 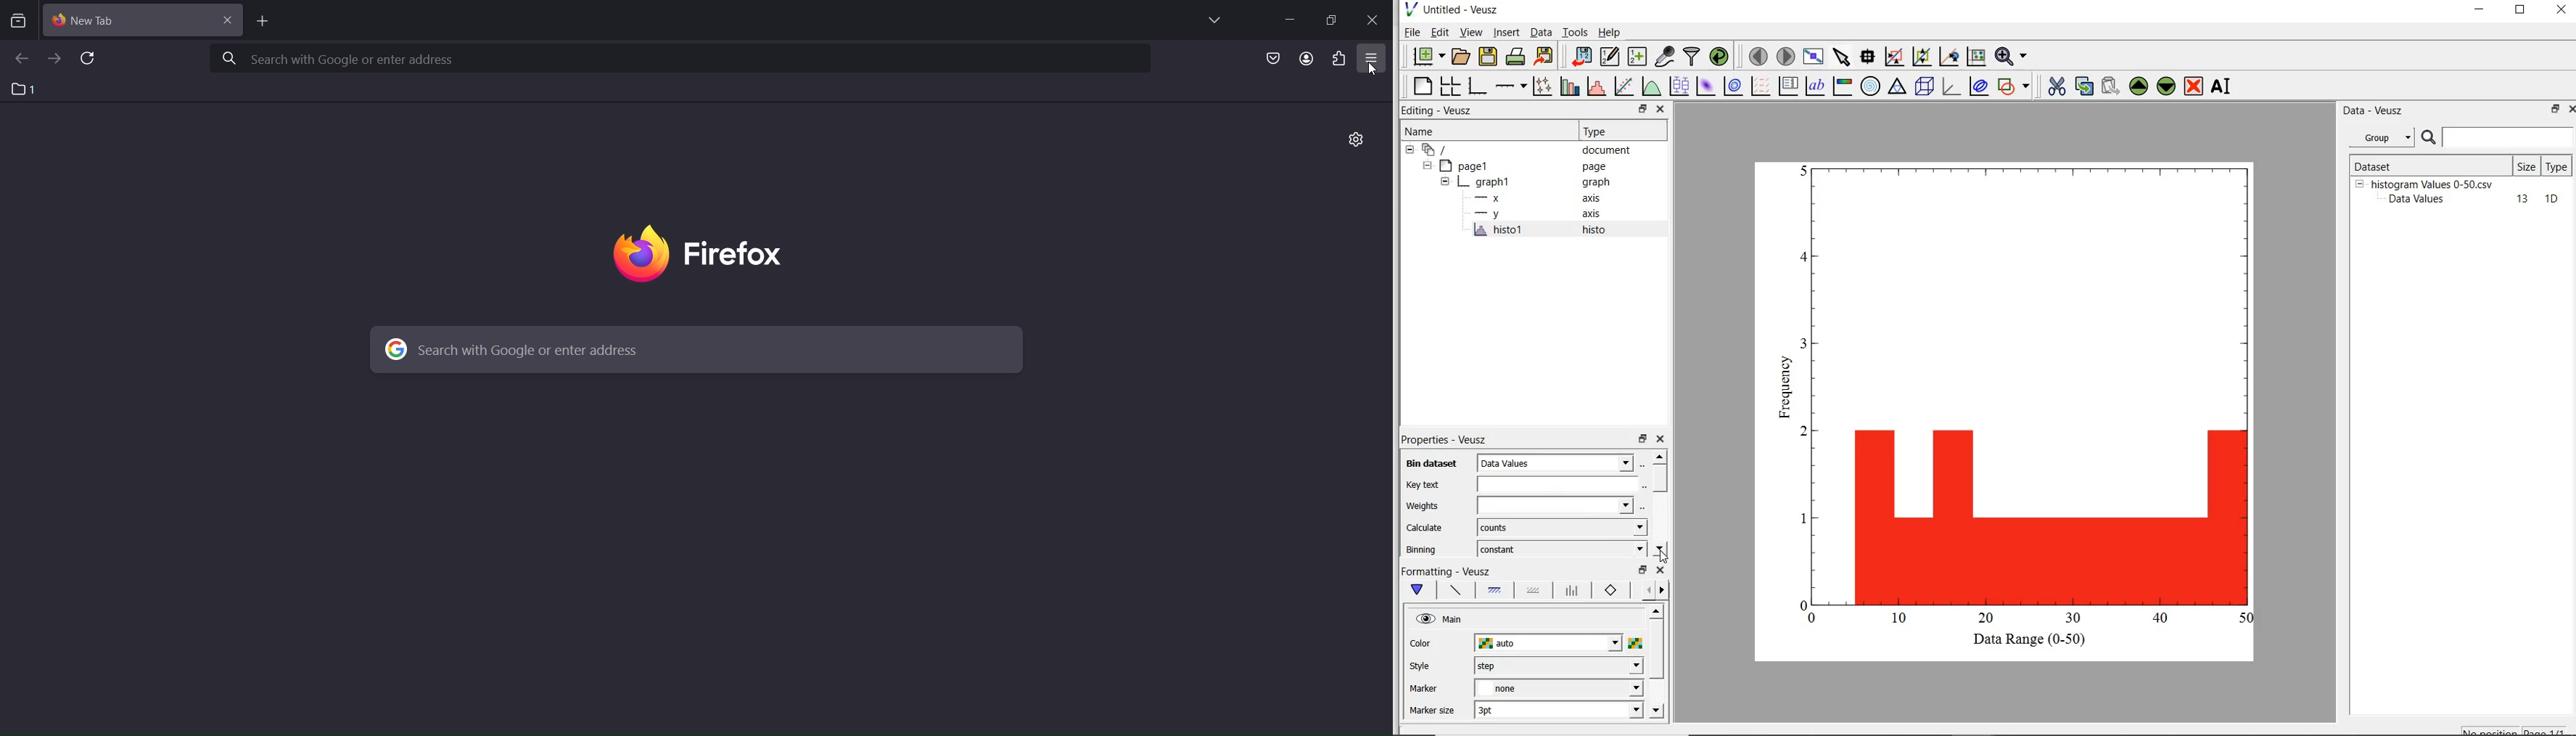 What do you see at coordinates (1662, 439) in the screenshot?
I see `close` at bounding box center [1662, 439].